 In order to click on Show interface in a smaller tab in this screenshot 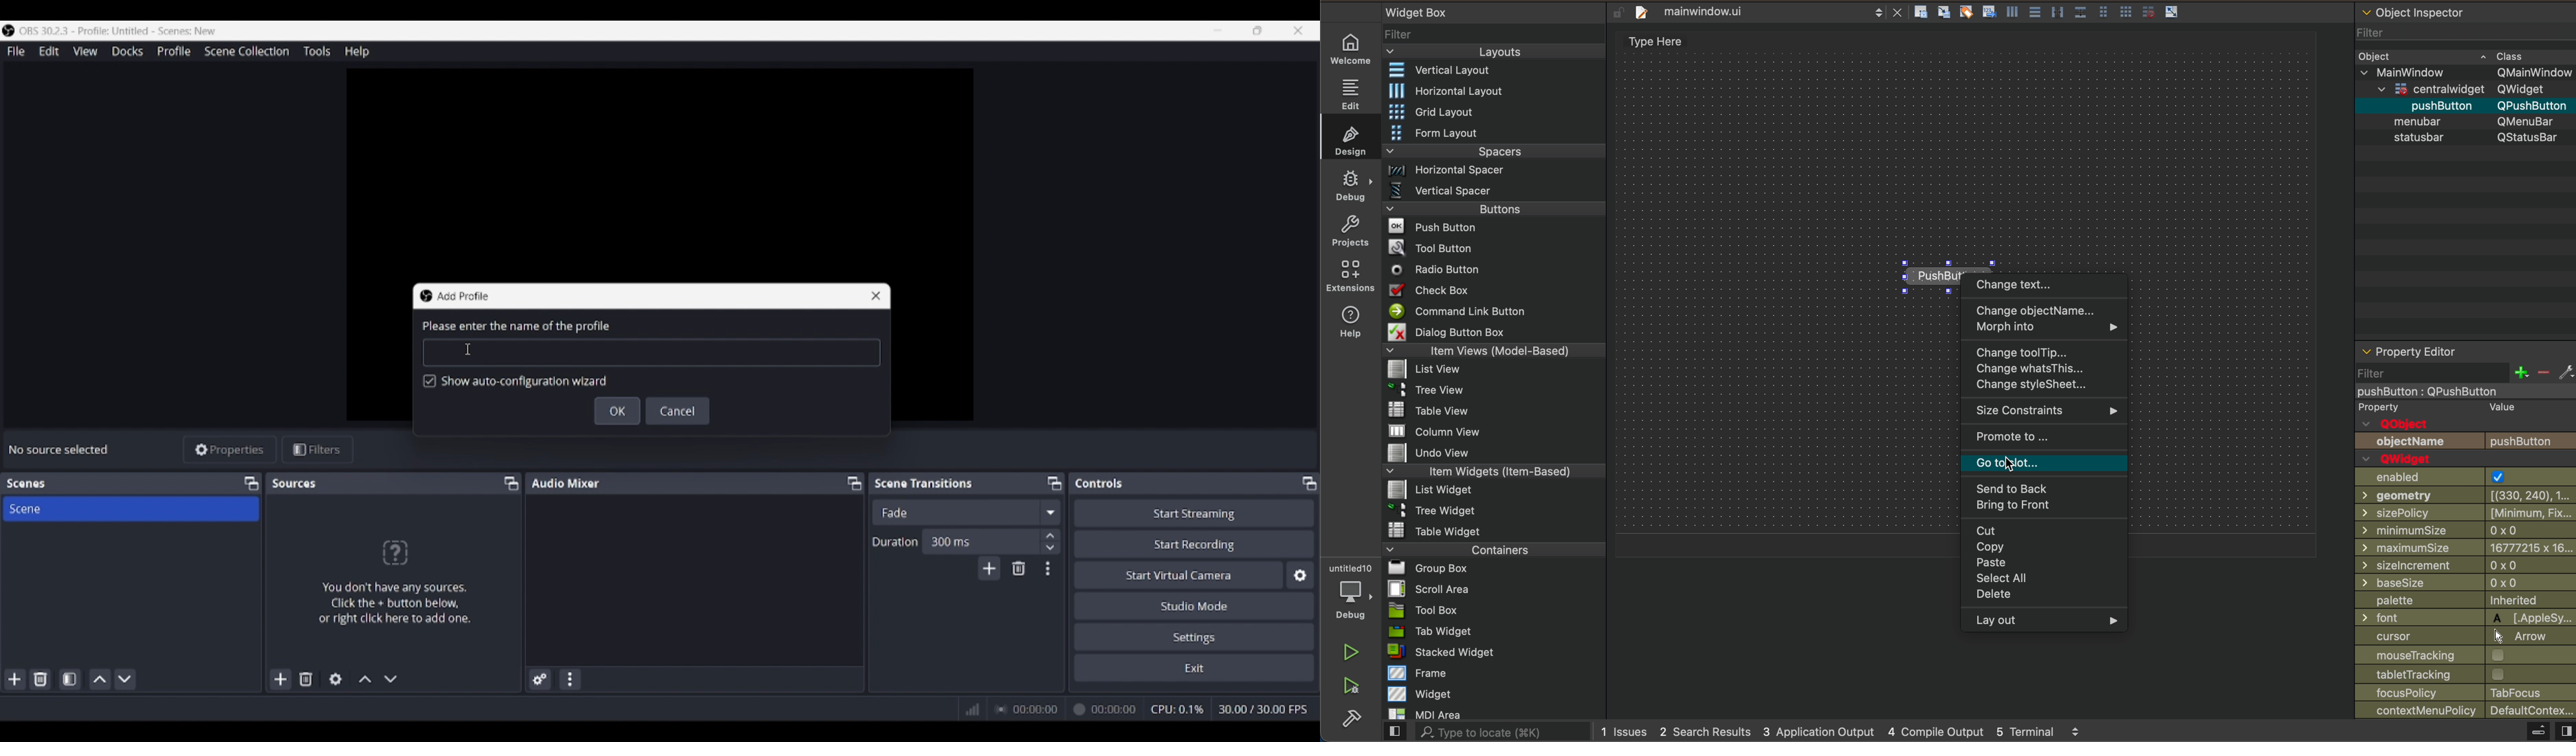, I will do `click(1257, 30)`.